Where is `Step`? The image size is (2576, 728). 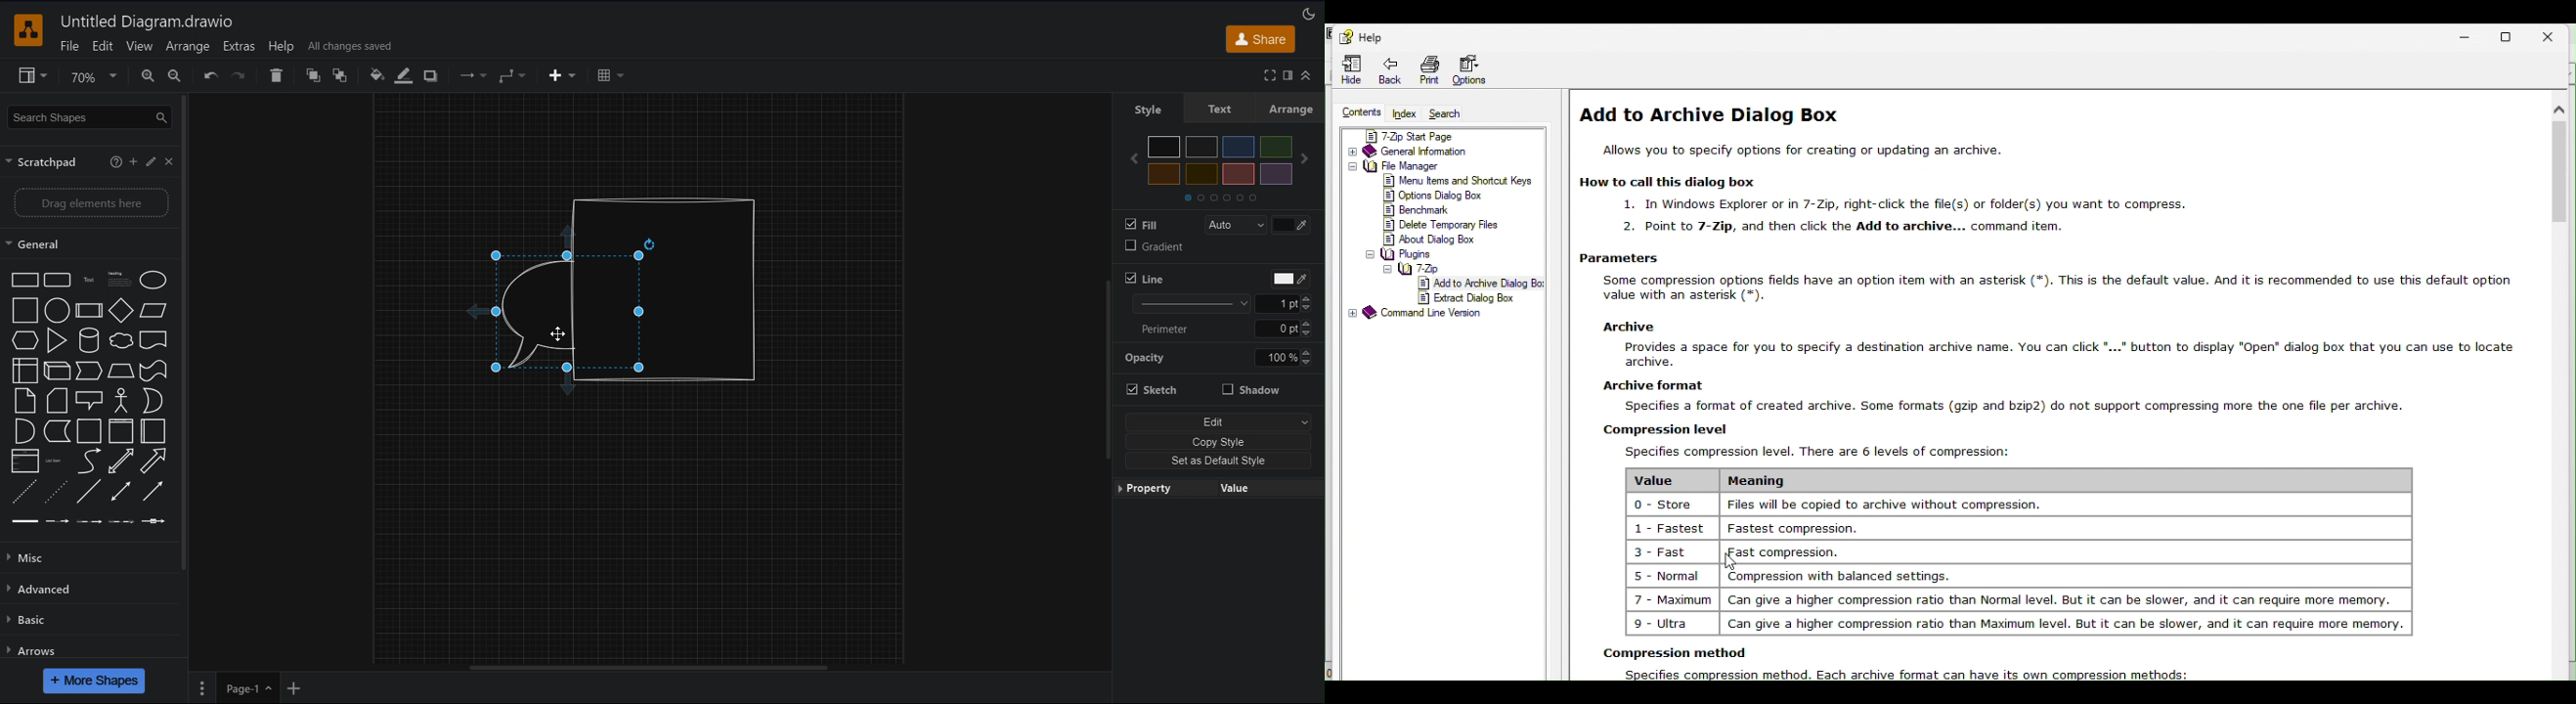
Step is located at coordinates (89, 370).